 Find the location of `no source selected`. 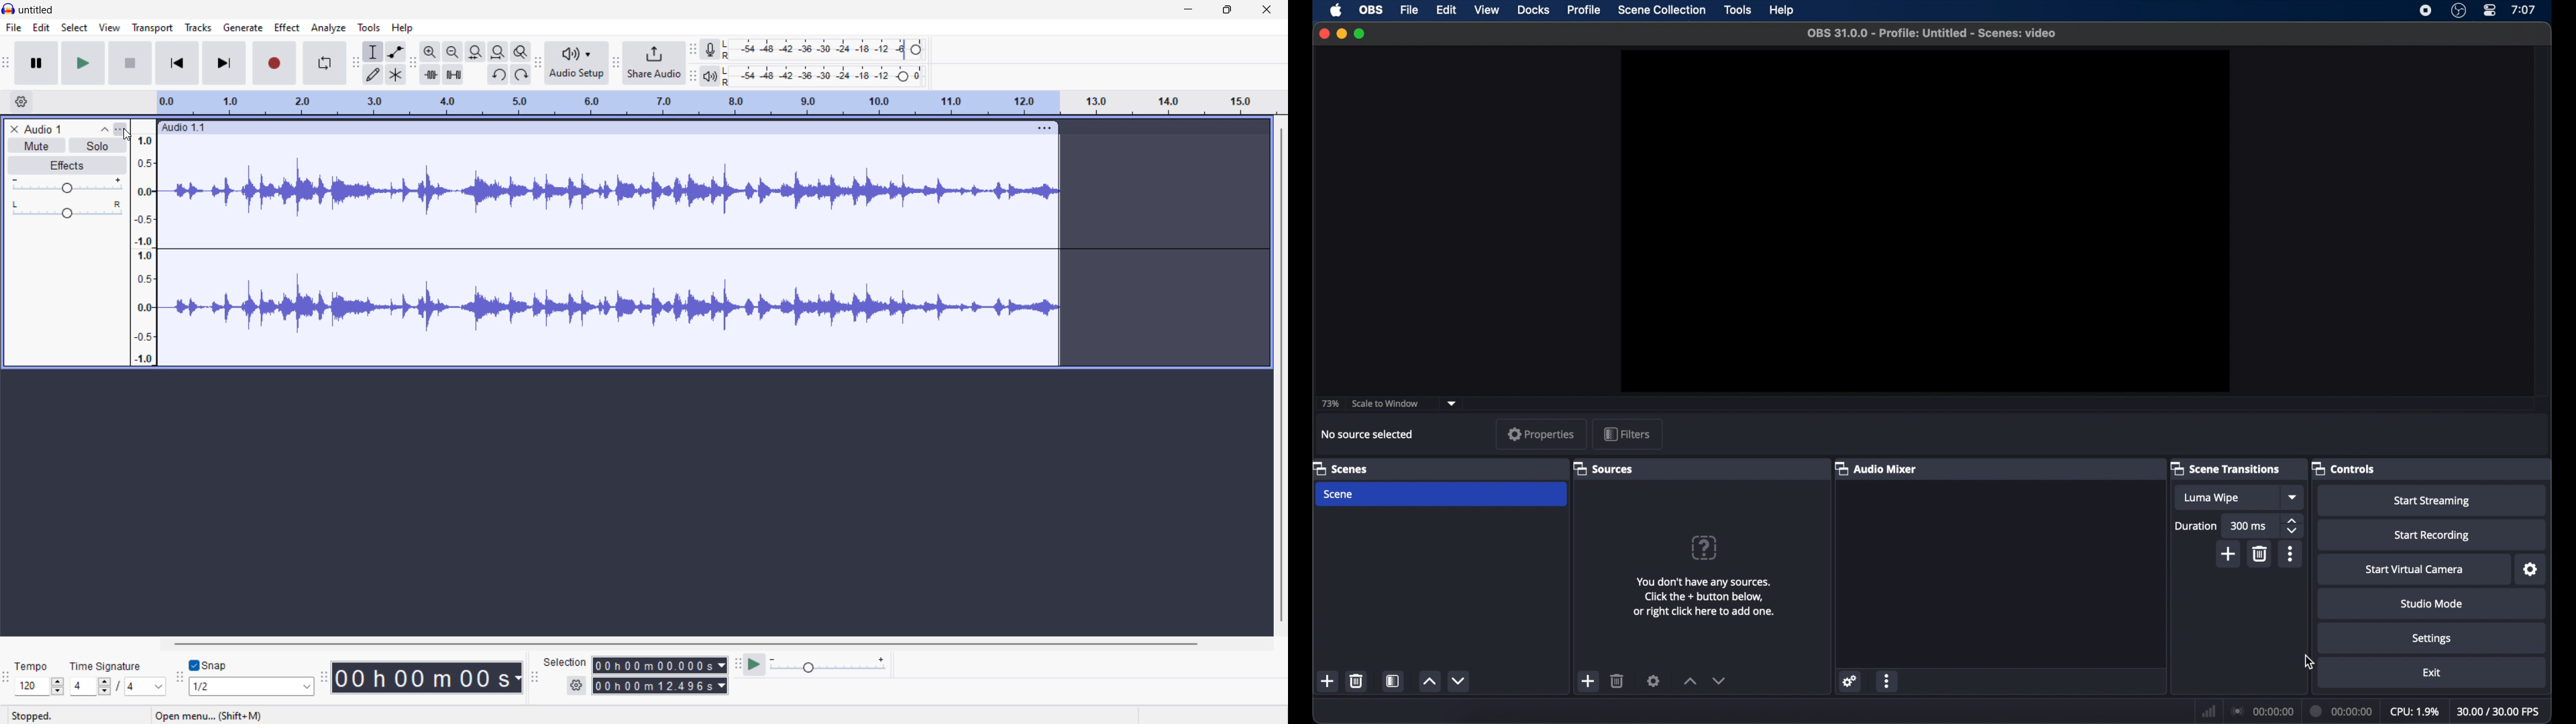

no source selected is located at coordinates (1367, 435).